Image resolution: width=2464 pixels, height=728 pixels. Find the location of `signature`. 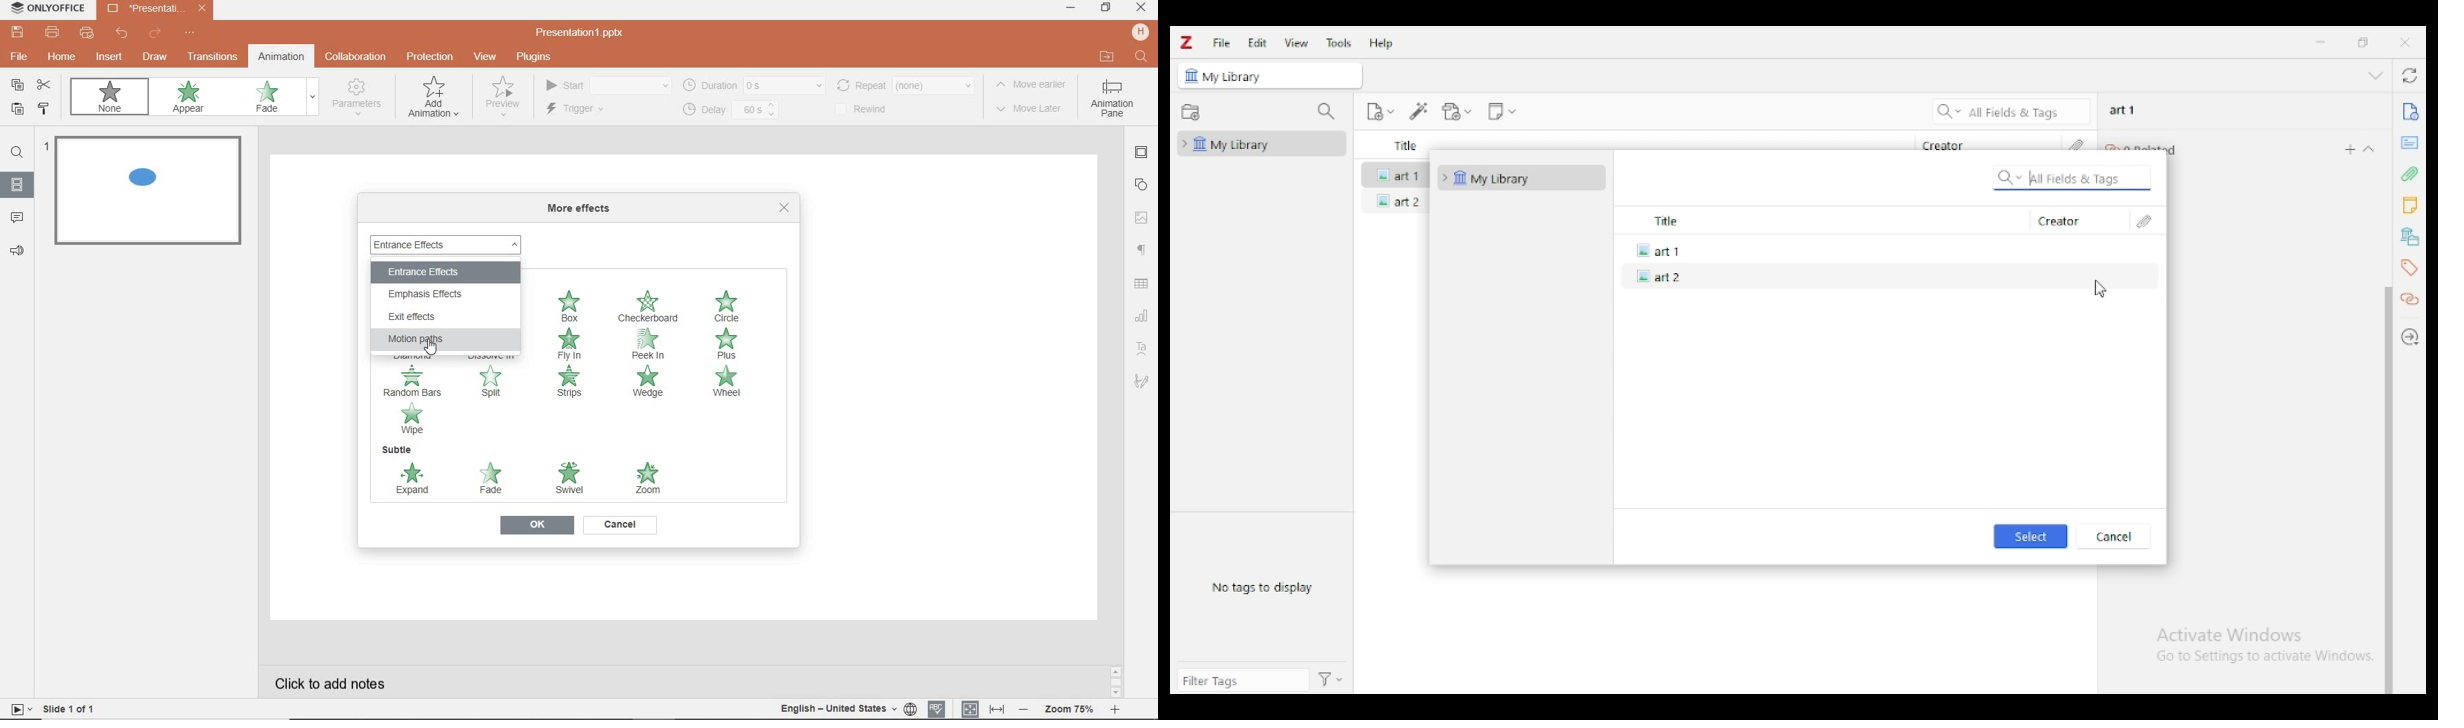

signature is located at coordinates (1142, 382).